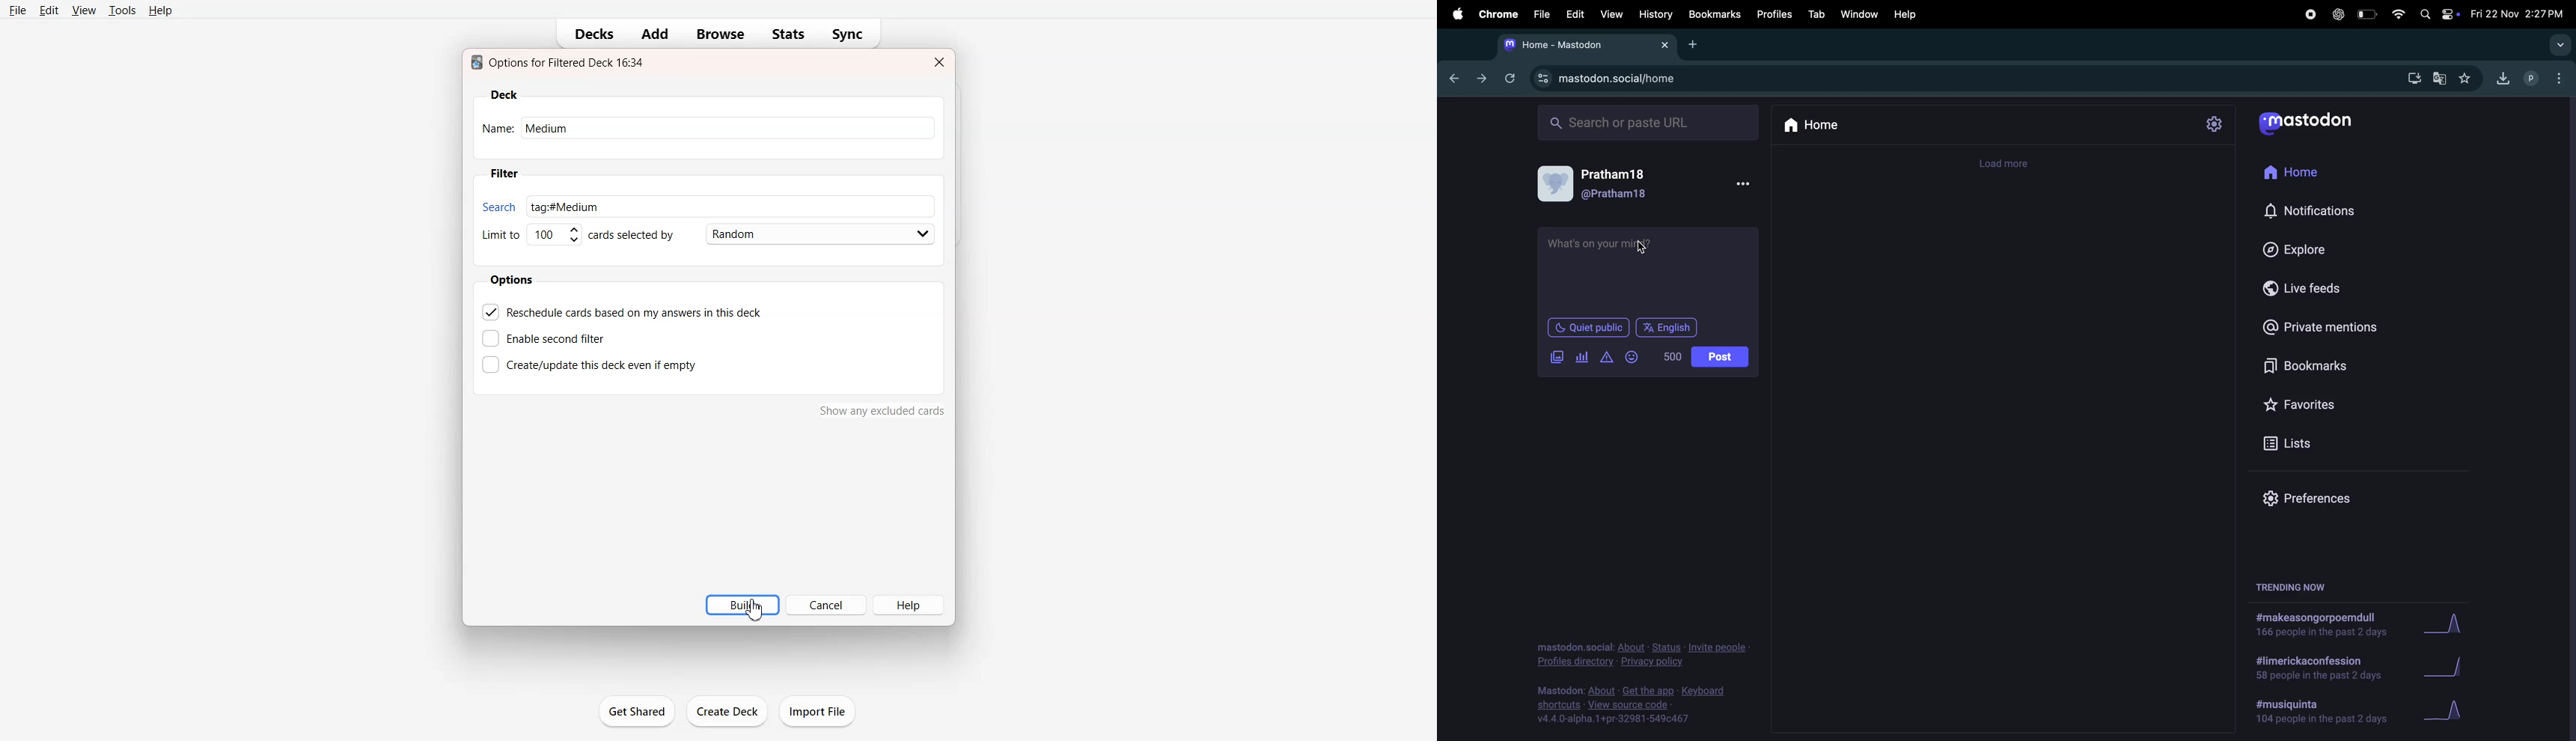 The height and width of the screenshot is (756, 2576). Describe the element at coordinates (2399, 15) in the screenshot. I see `wifi` at that location.